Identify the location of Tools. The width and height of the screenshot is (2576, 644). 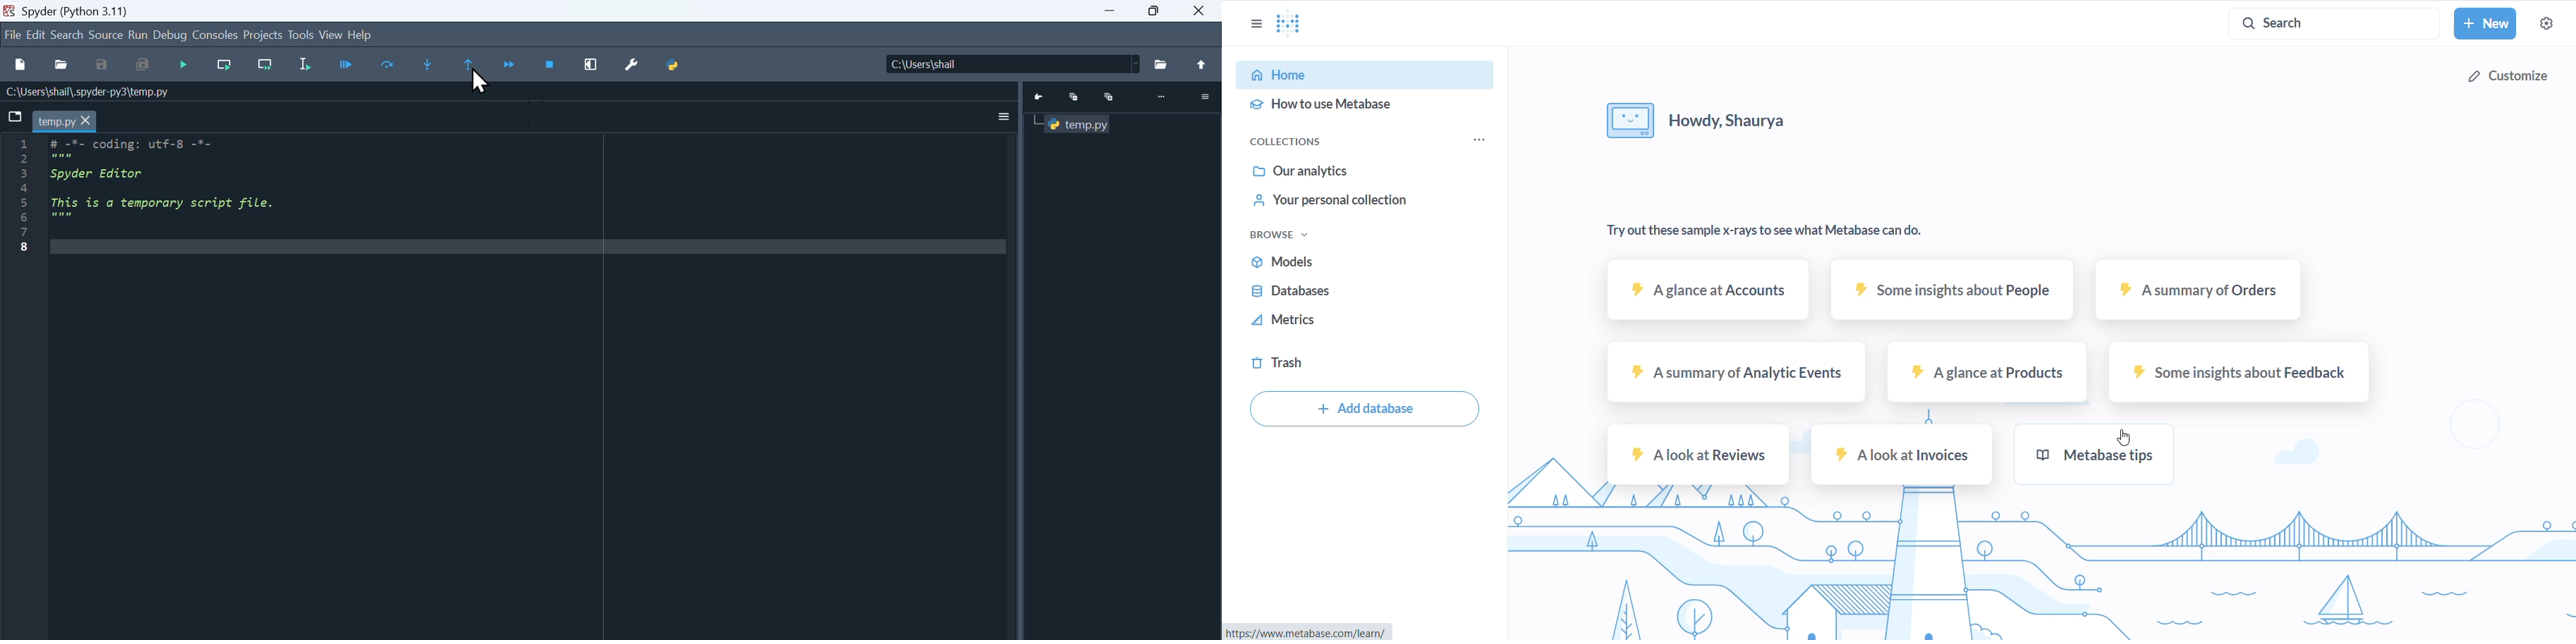
(302, 33).